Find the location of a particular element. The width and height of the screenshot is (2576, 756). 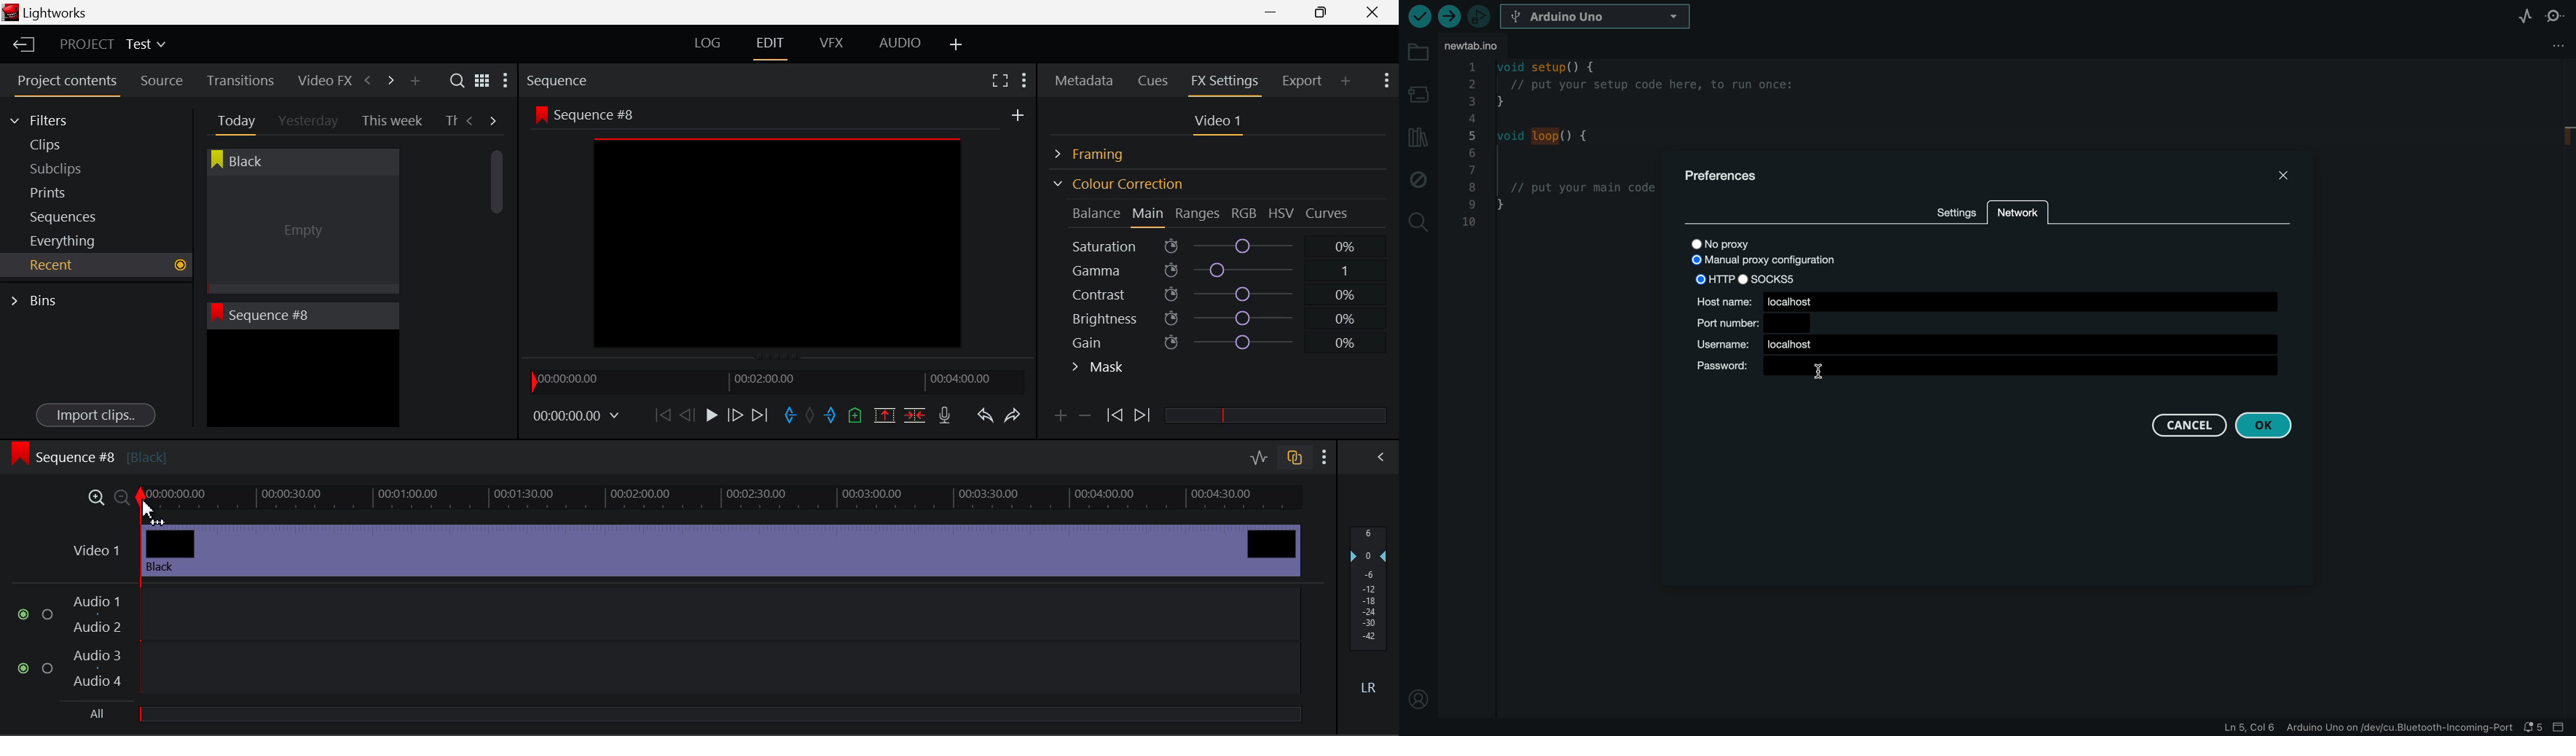

Restore Down is located at coordinates (1276, 12).